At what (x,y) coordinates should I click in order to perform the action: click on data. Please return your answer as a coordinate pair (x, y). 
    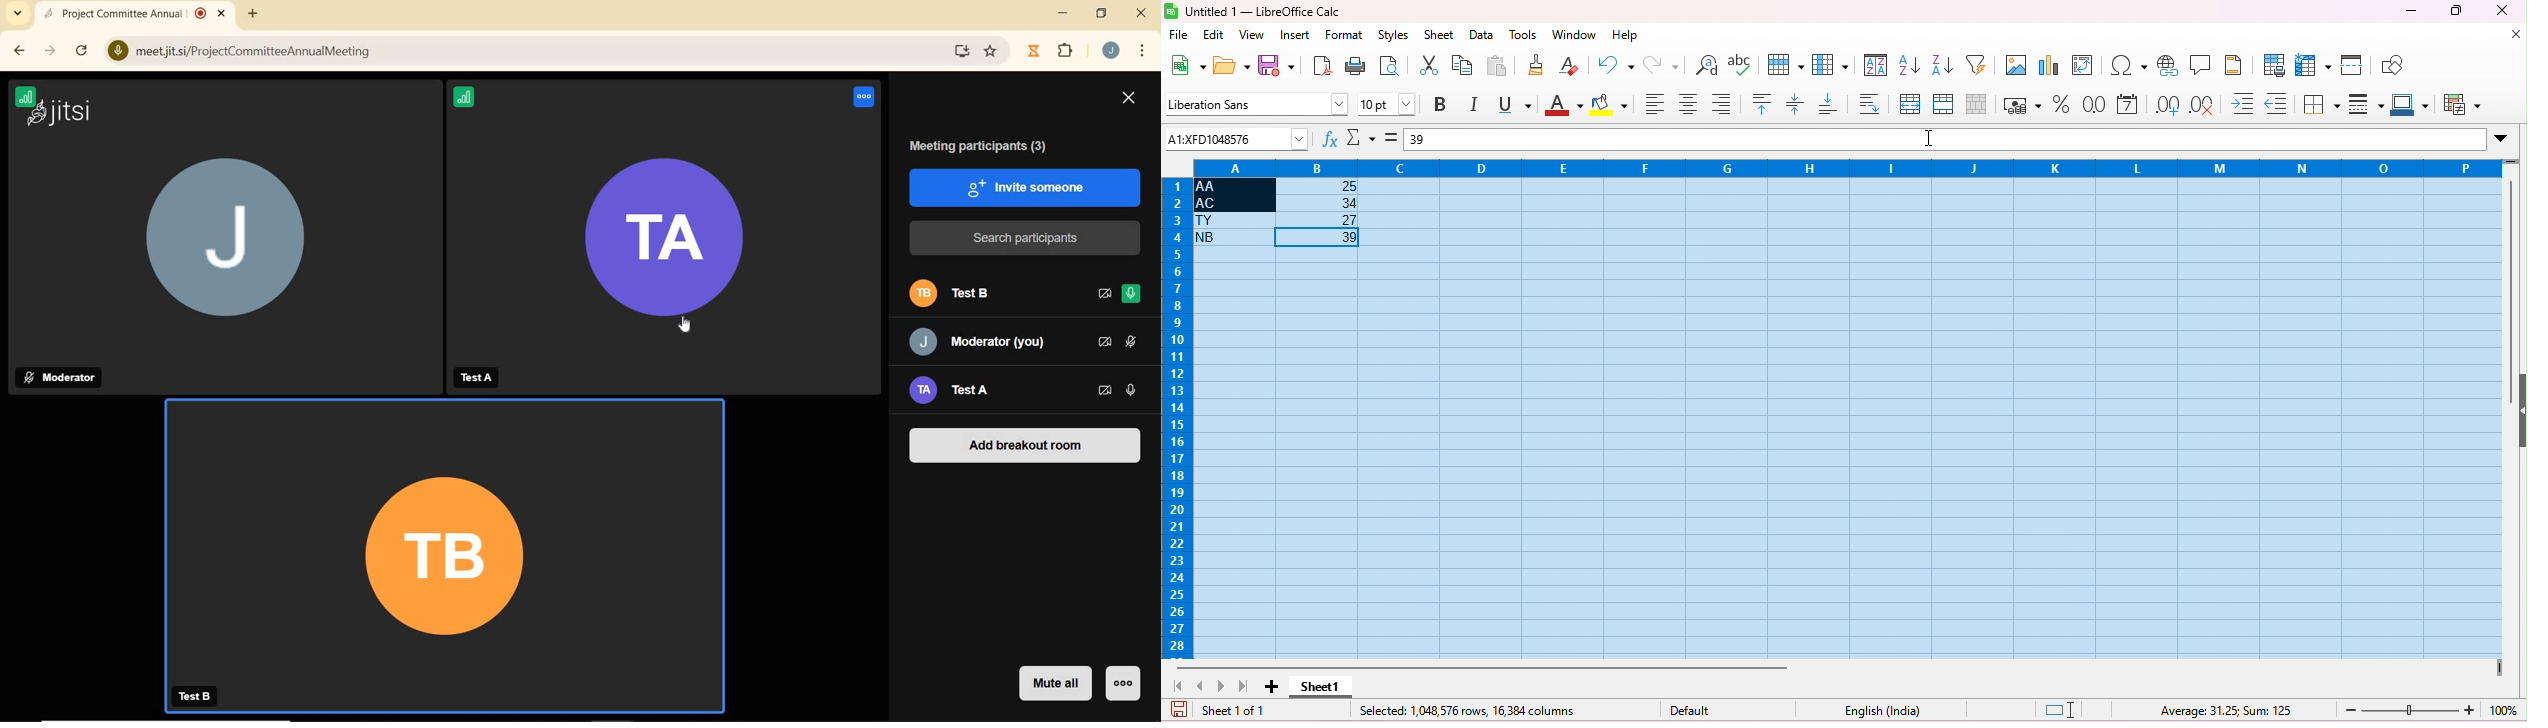
    Looking at the image, I should click on (1481, 36).